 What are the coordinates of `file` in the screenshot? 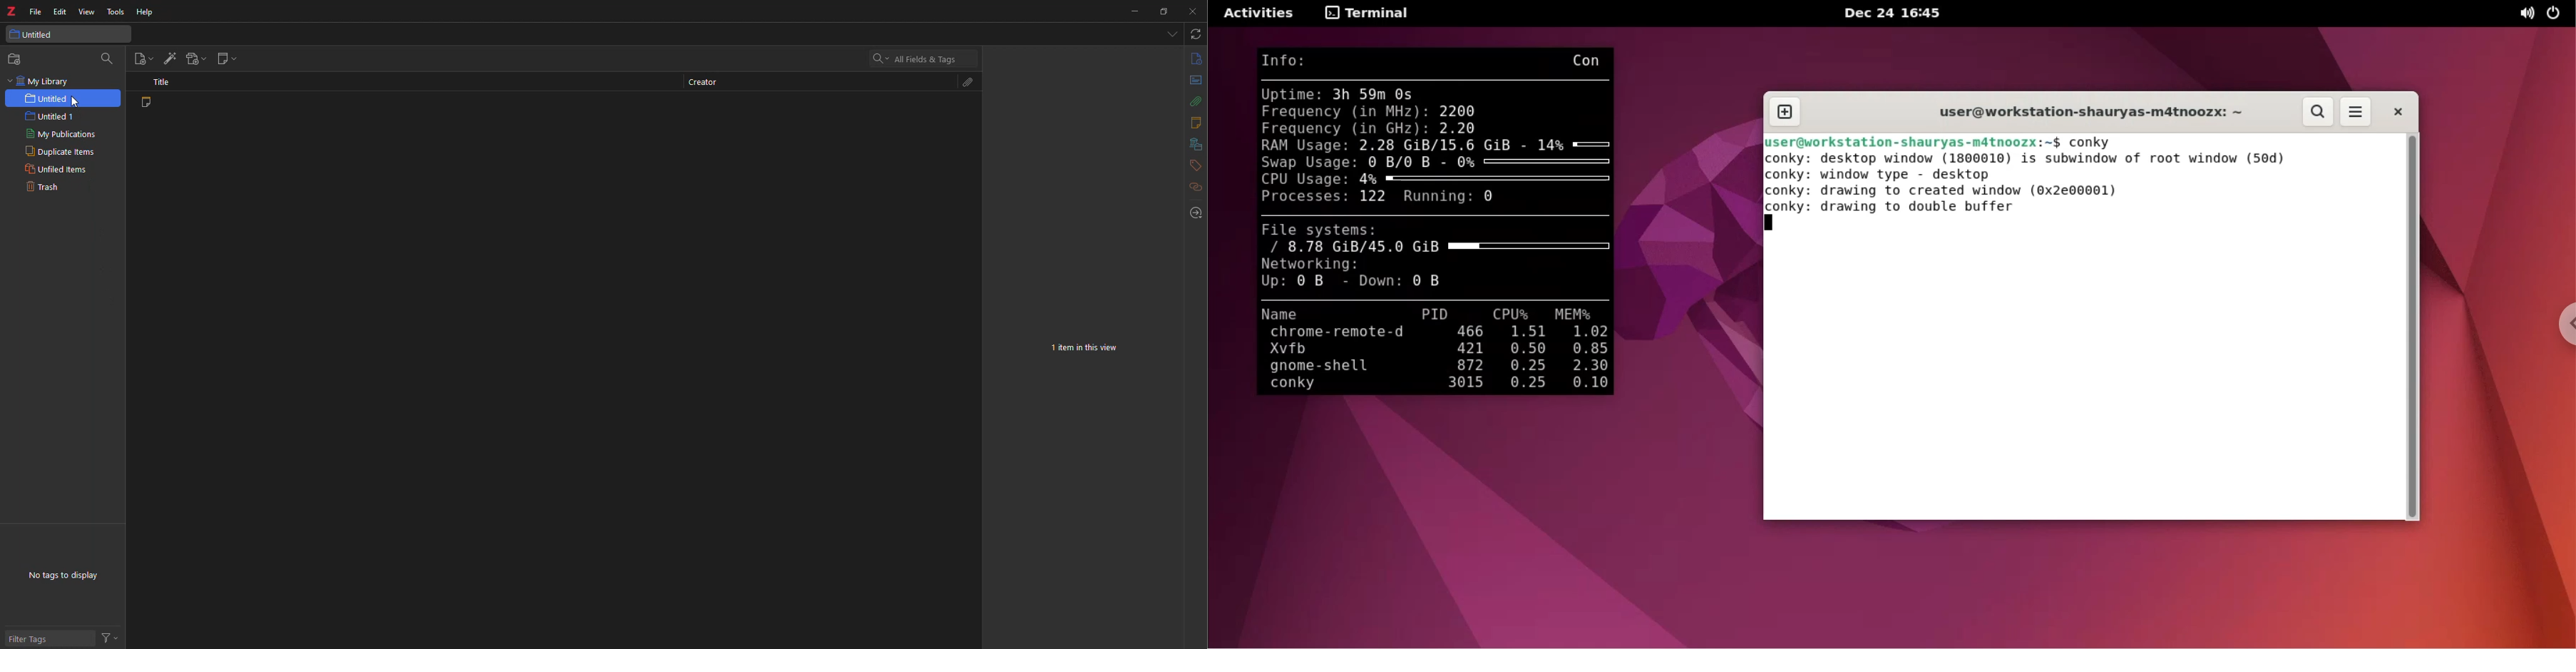 It's located at (31, 11).